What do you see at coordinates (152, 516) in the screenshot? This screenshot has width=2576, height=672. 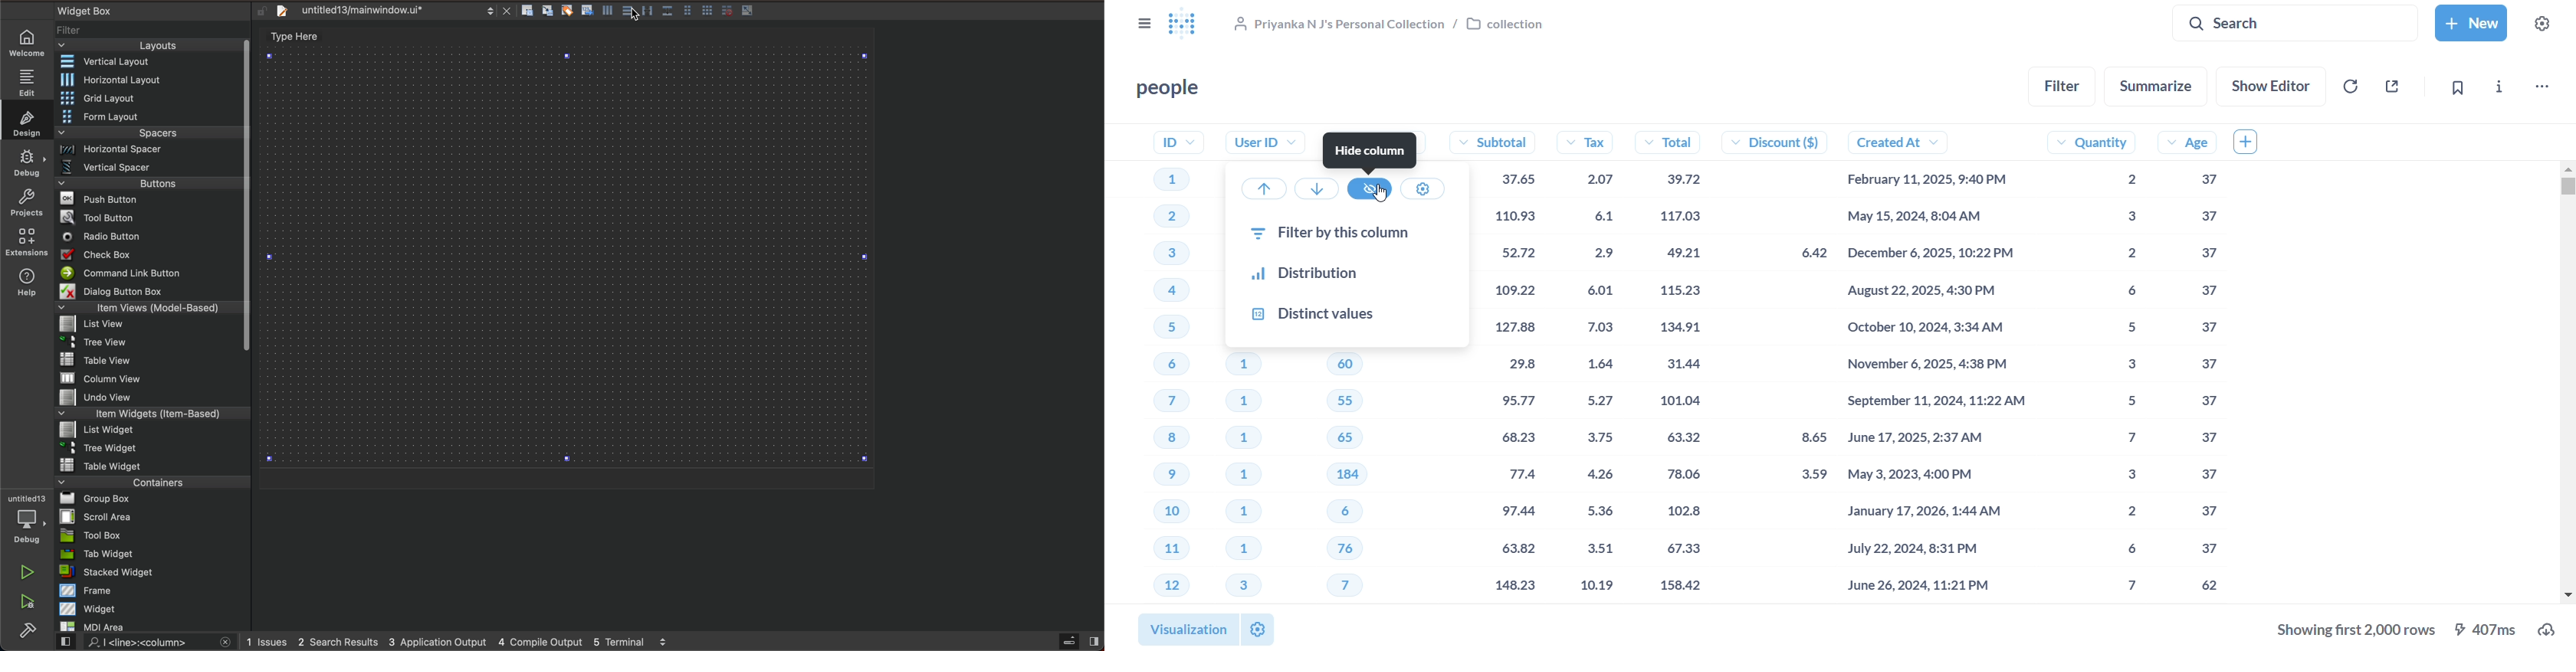 I see `scroll area` at bounding box center [152, 516].